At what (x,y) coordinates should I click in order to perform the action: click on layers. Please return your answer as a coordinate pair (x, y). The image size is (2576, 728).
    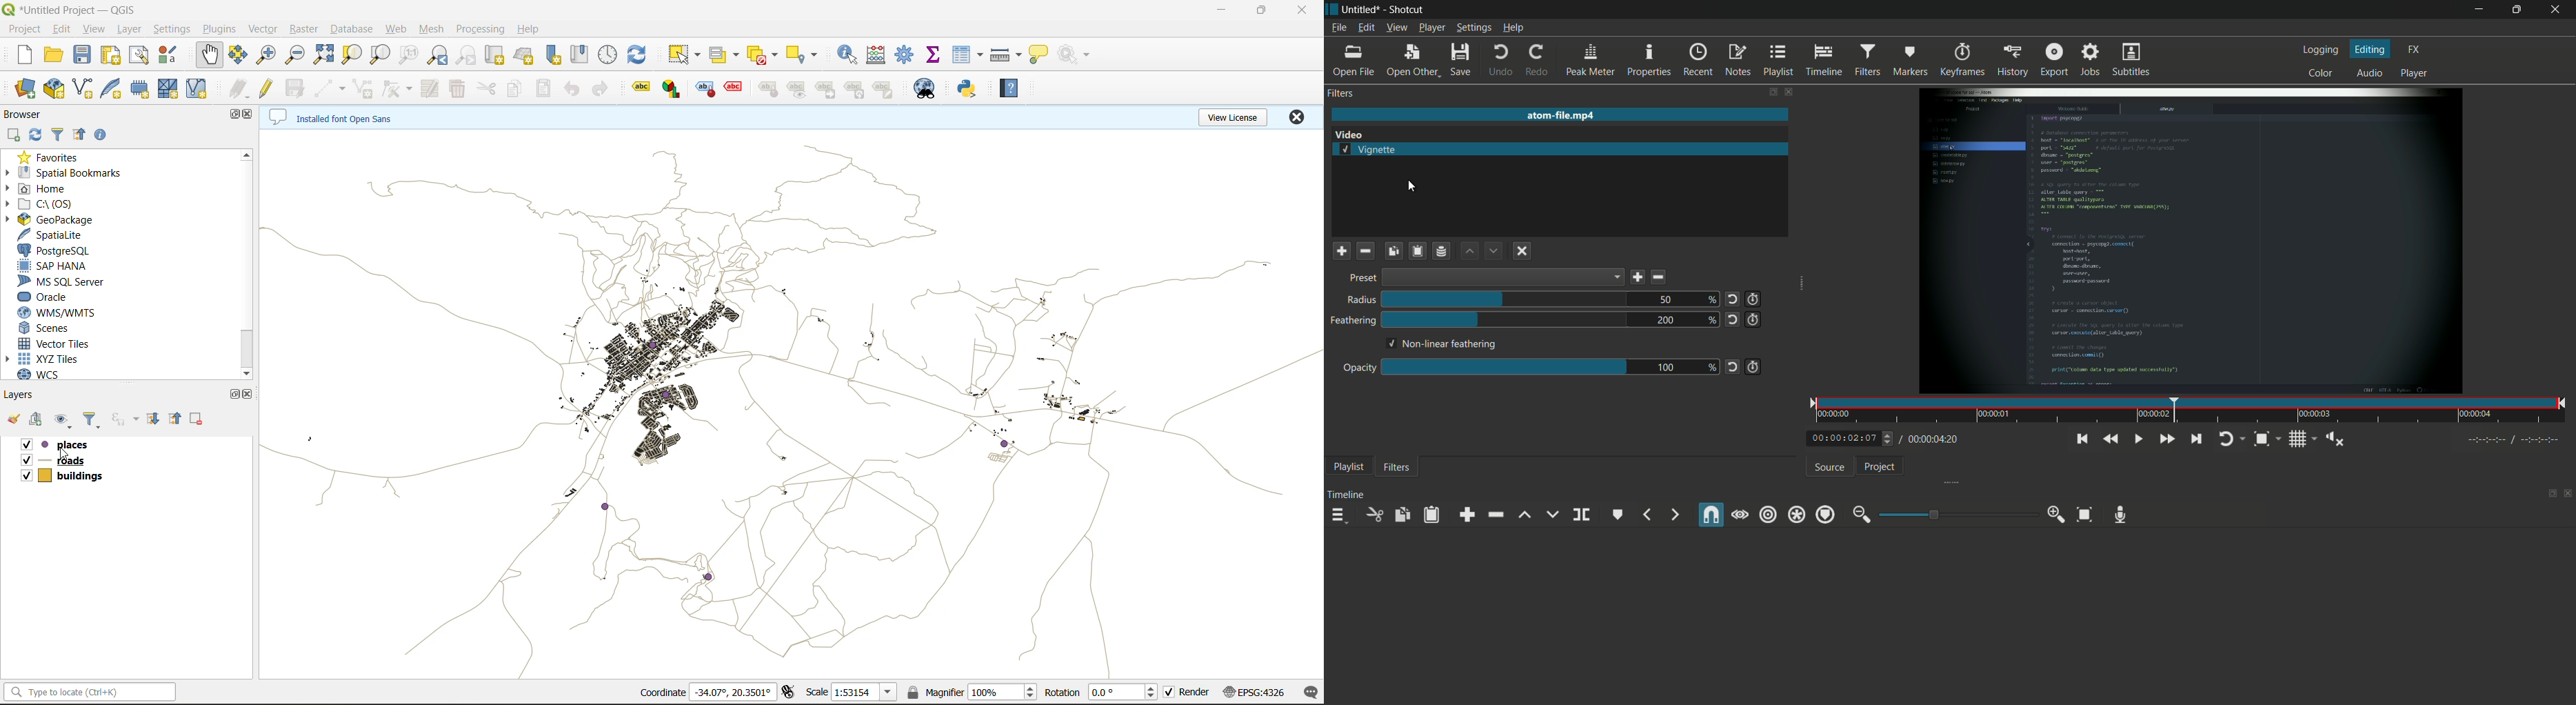
    Looking at the image, I should click on (790, 400).